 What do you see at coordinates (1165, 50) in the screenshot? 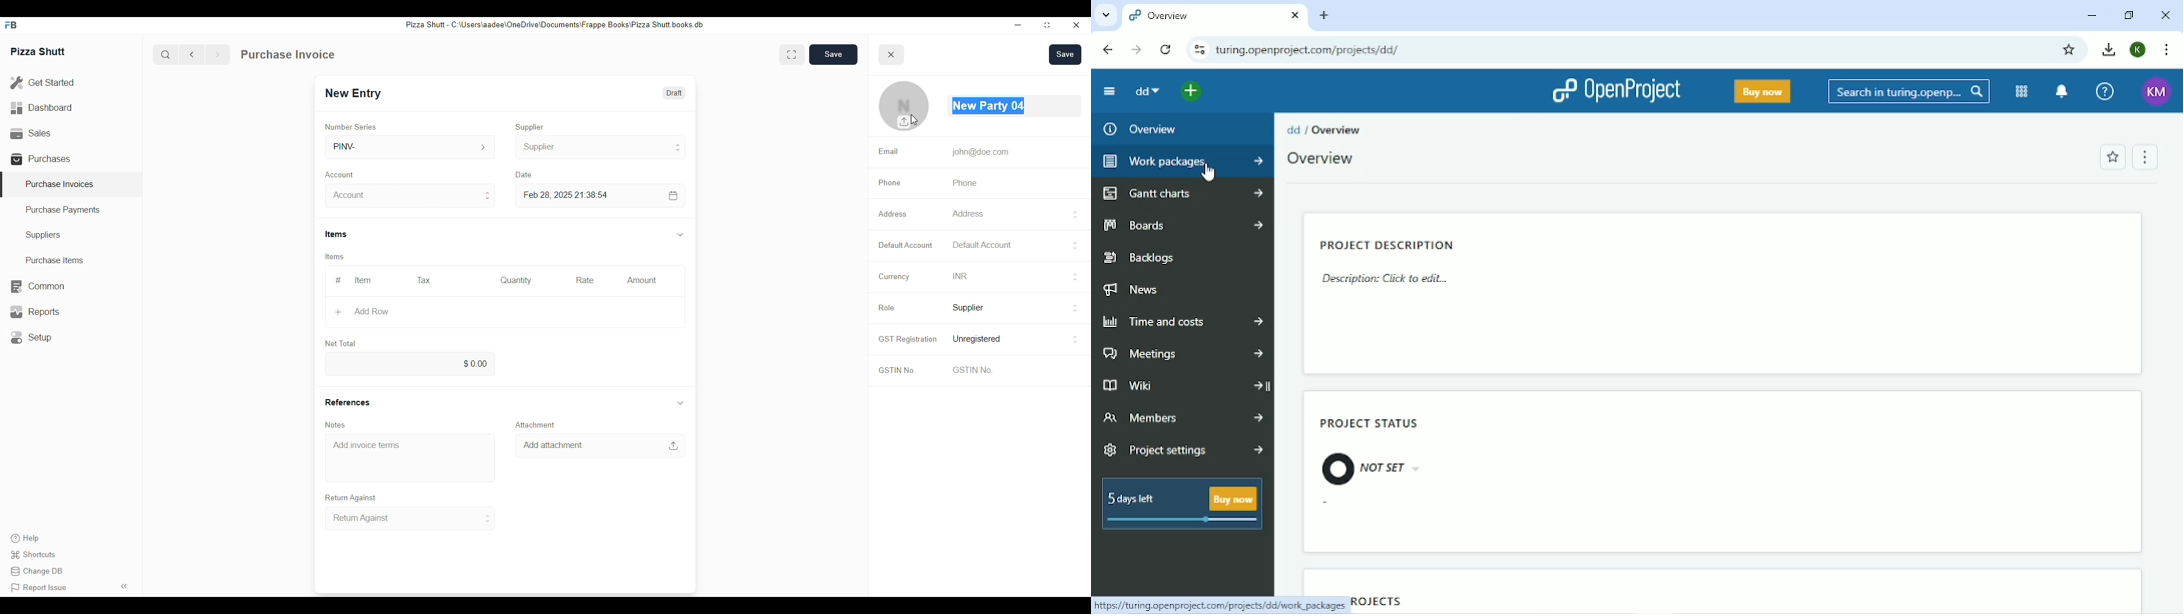
I see `Reload this page` at bounding box center [1165, 50].